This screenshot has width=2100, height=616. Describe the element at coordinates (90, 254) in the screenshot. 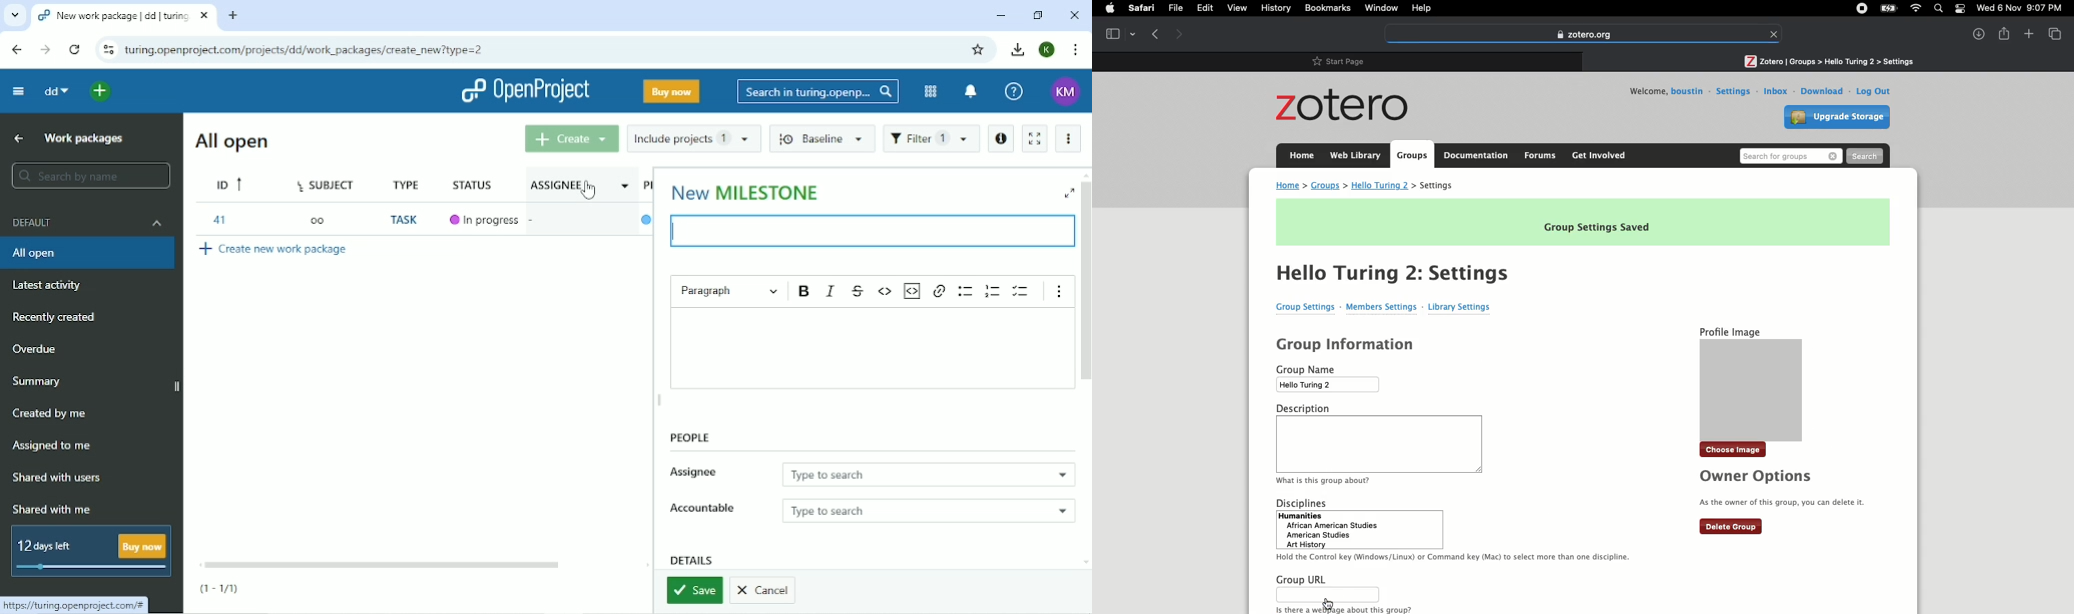

I see `All open` at that location.